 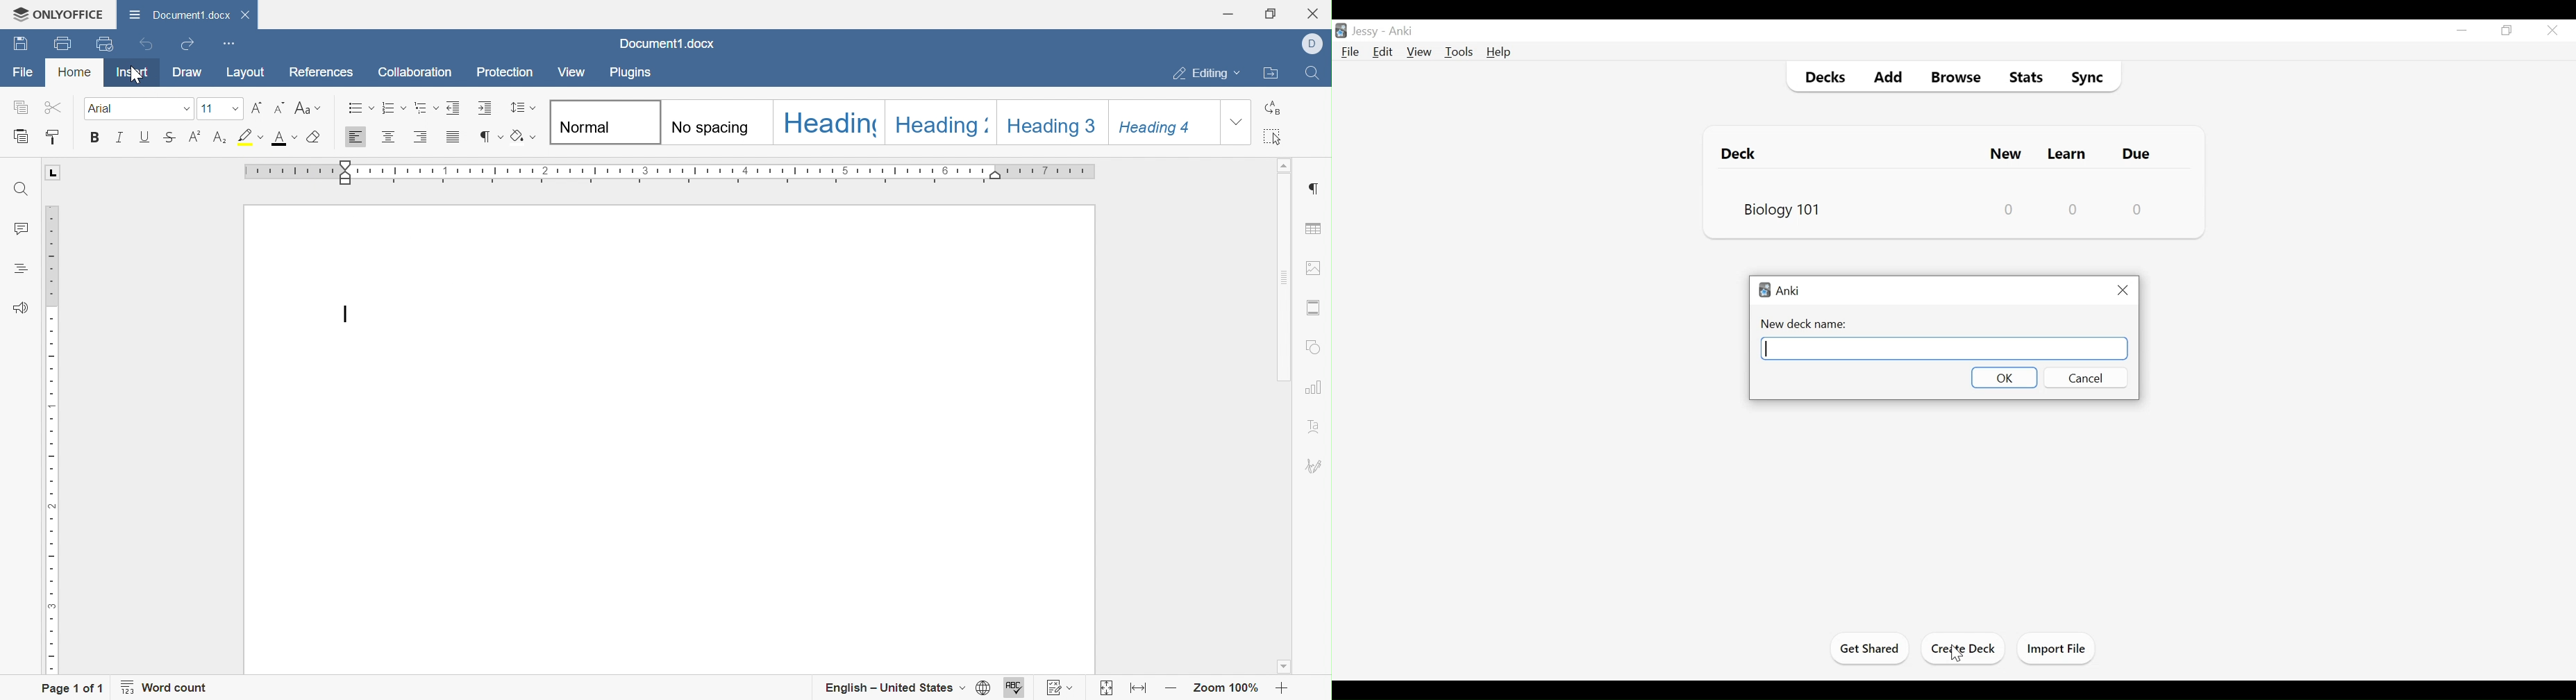 I want to click on Open file location, so click(x=1274, y=75).